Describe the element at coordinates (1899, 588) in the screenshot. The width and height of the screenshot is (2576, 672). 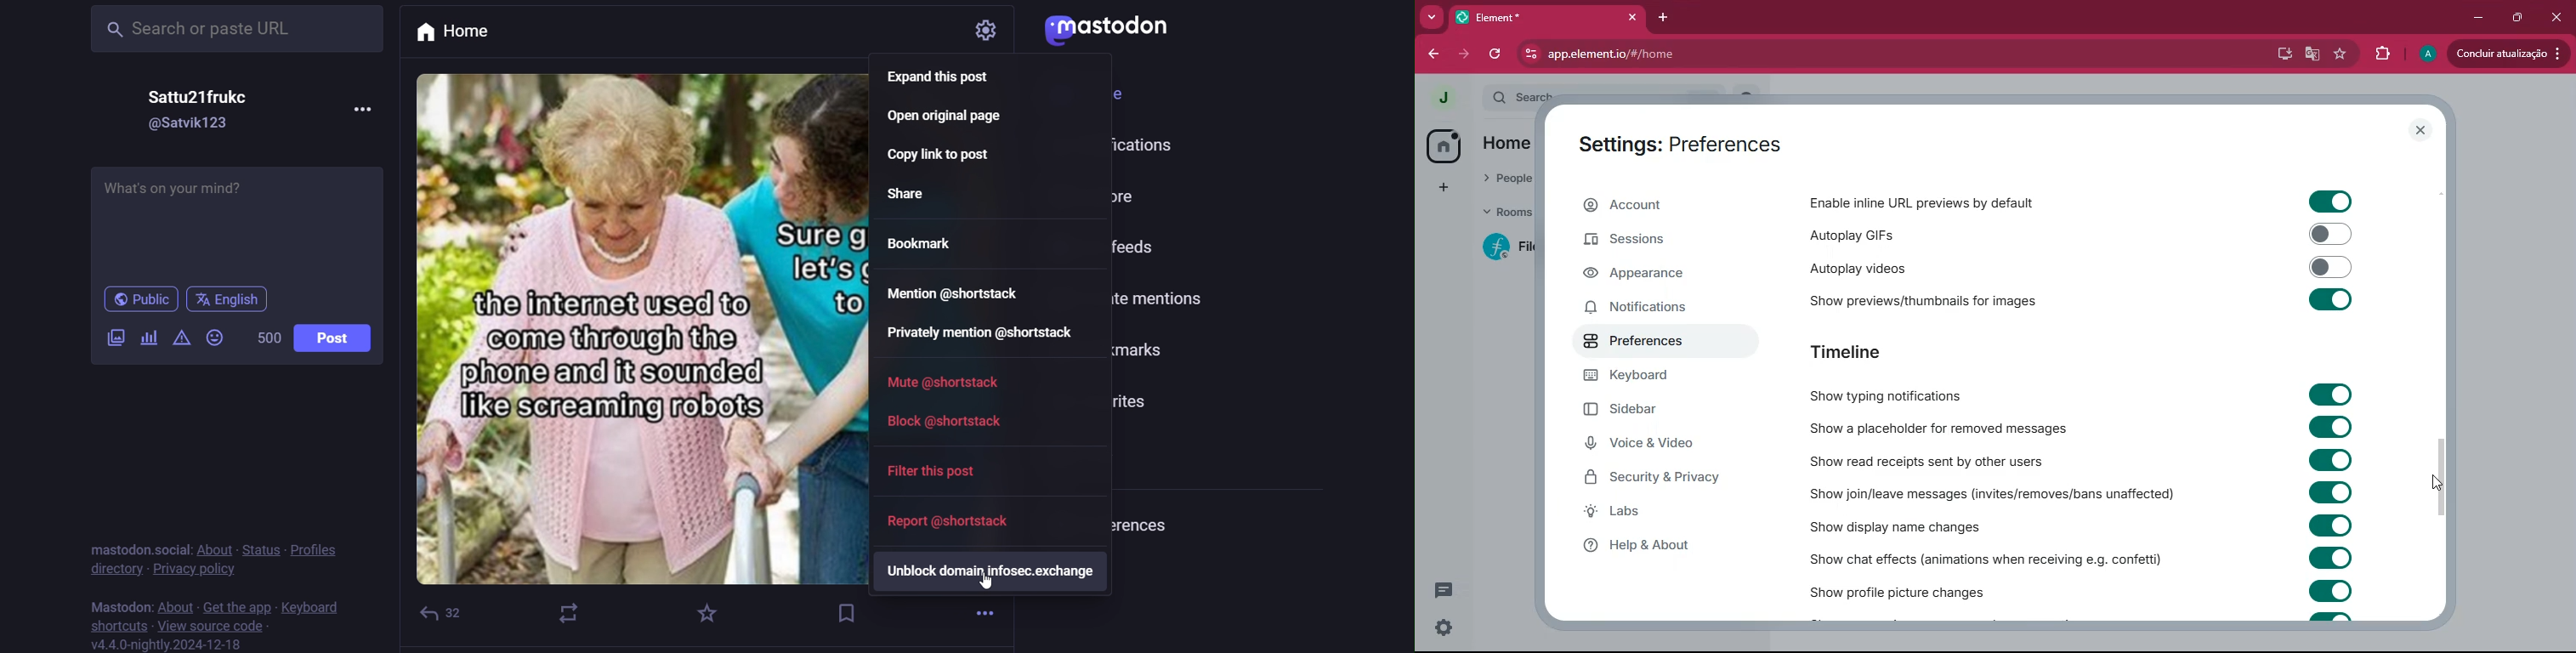
I see `show profile picture changes` at that location.